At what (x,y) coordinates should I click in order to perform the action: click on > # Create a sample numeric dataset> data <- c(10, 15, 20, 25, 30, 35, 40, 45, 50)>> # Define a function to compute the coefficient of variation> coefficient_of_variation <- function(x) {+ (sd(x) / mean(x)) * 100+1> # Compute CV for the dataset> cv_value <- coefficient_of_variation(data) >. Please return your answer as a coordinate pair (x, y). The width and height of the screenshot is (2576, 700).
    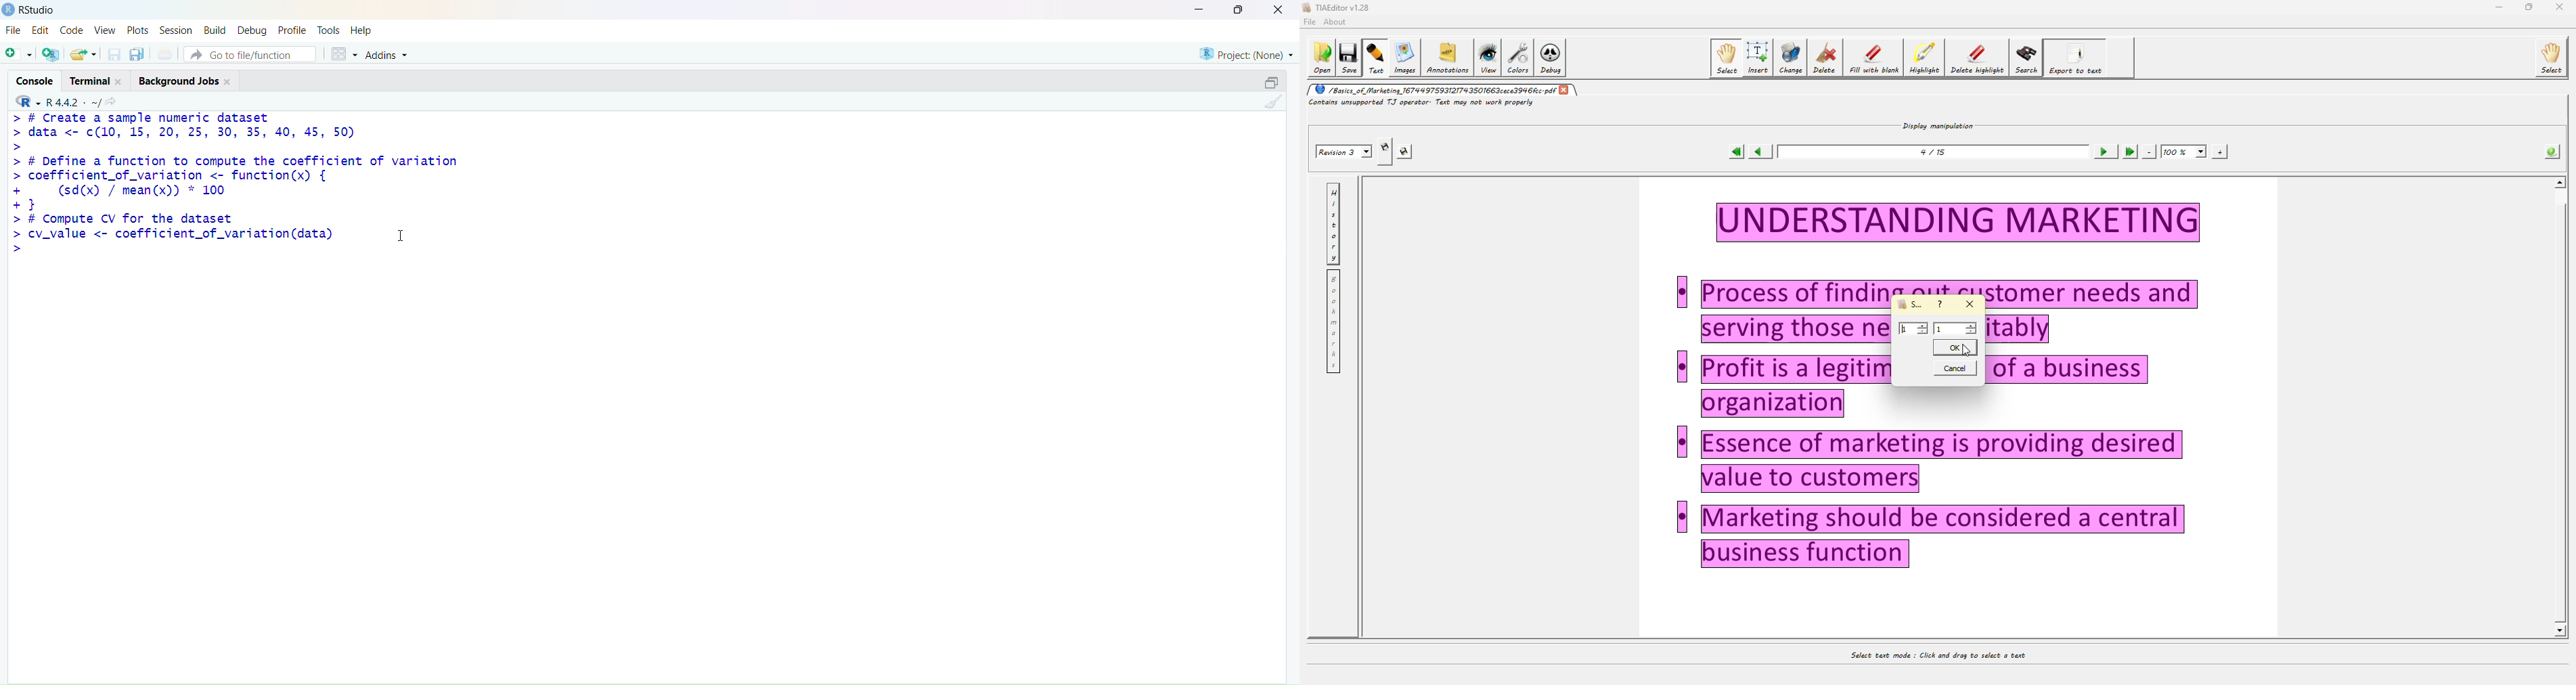
    Looking at the image, I should click on (242, 186).